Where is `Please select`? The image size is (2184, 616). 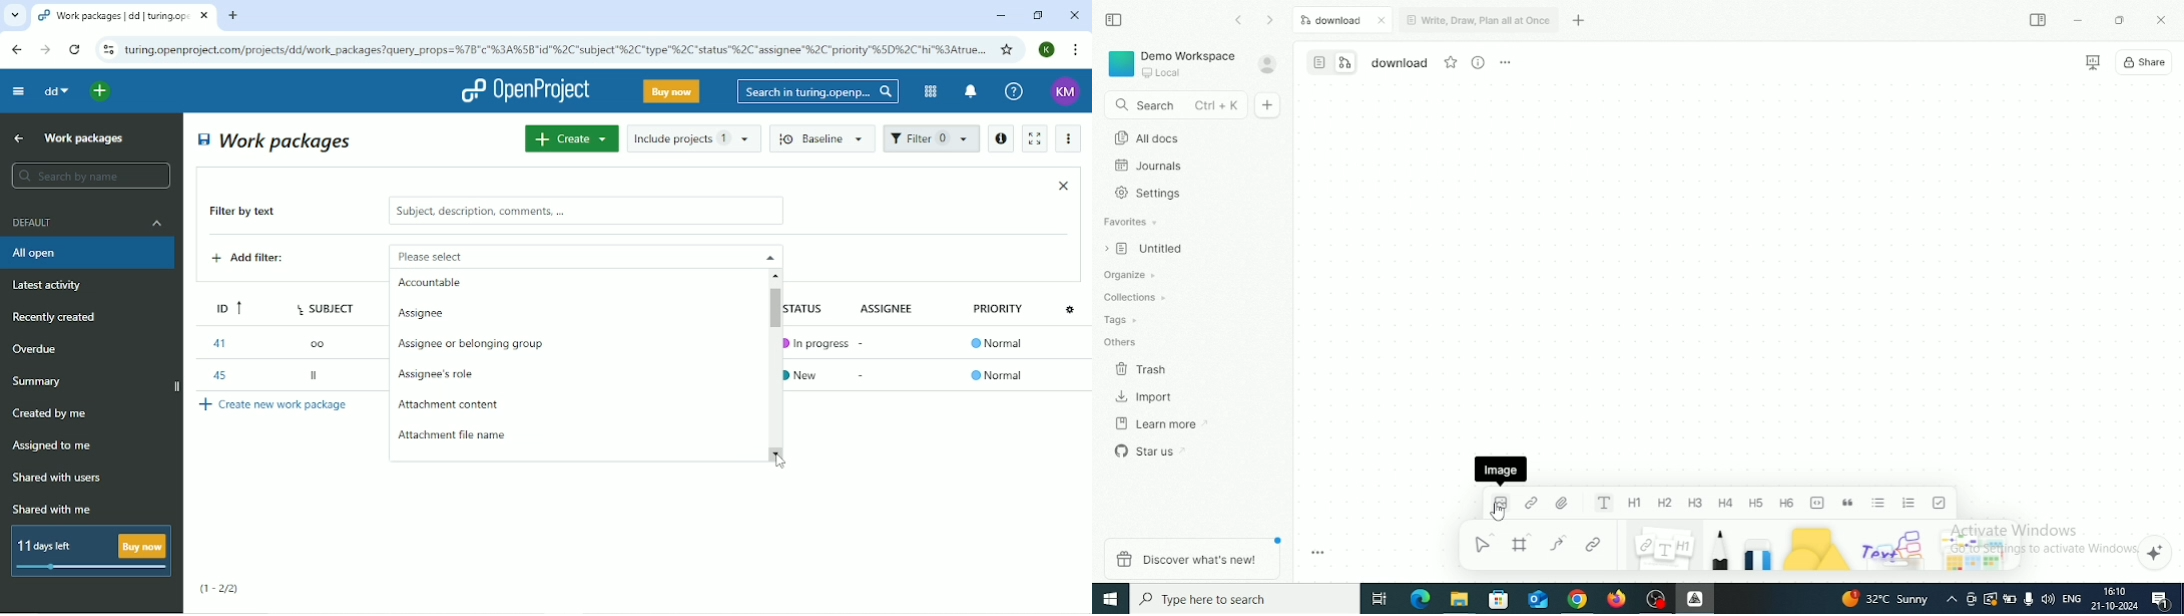
Please select is located at coordinates (558, 255).